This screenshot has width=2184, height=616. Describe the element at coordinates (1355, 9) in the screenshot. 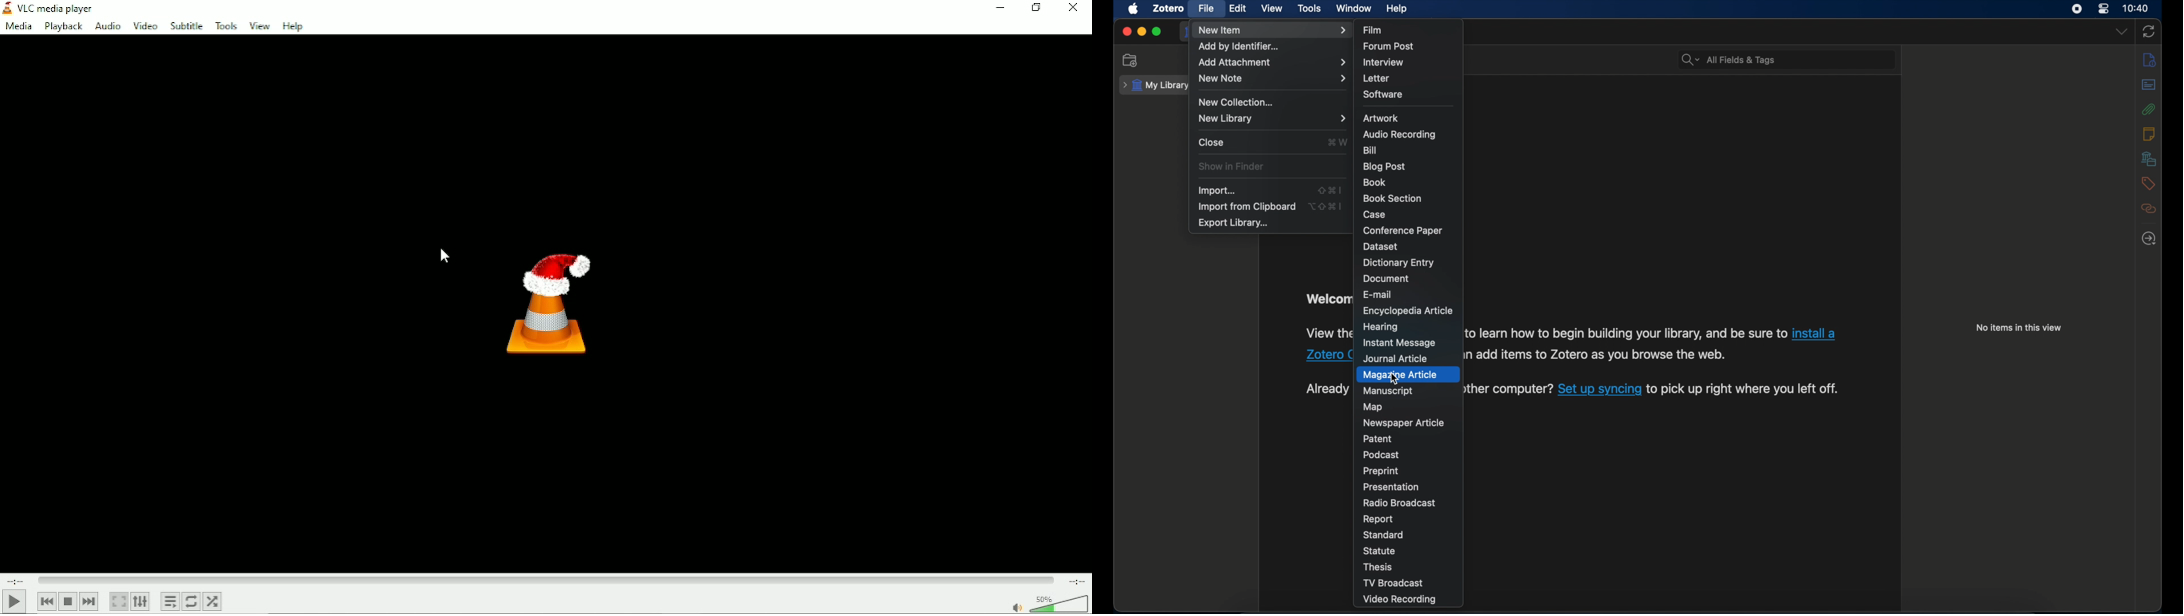

I see `window` at that location.